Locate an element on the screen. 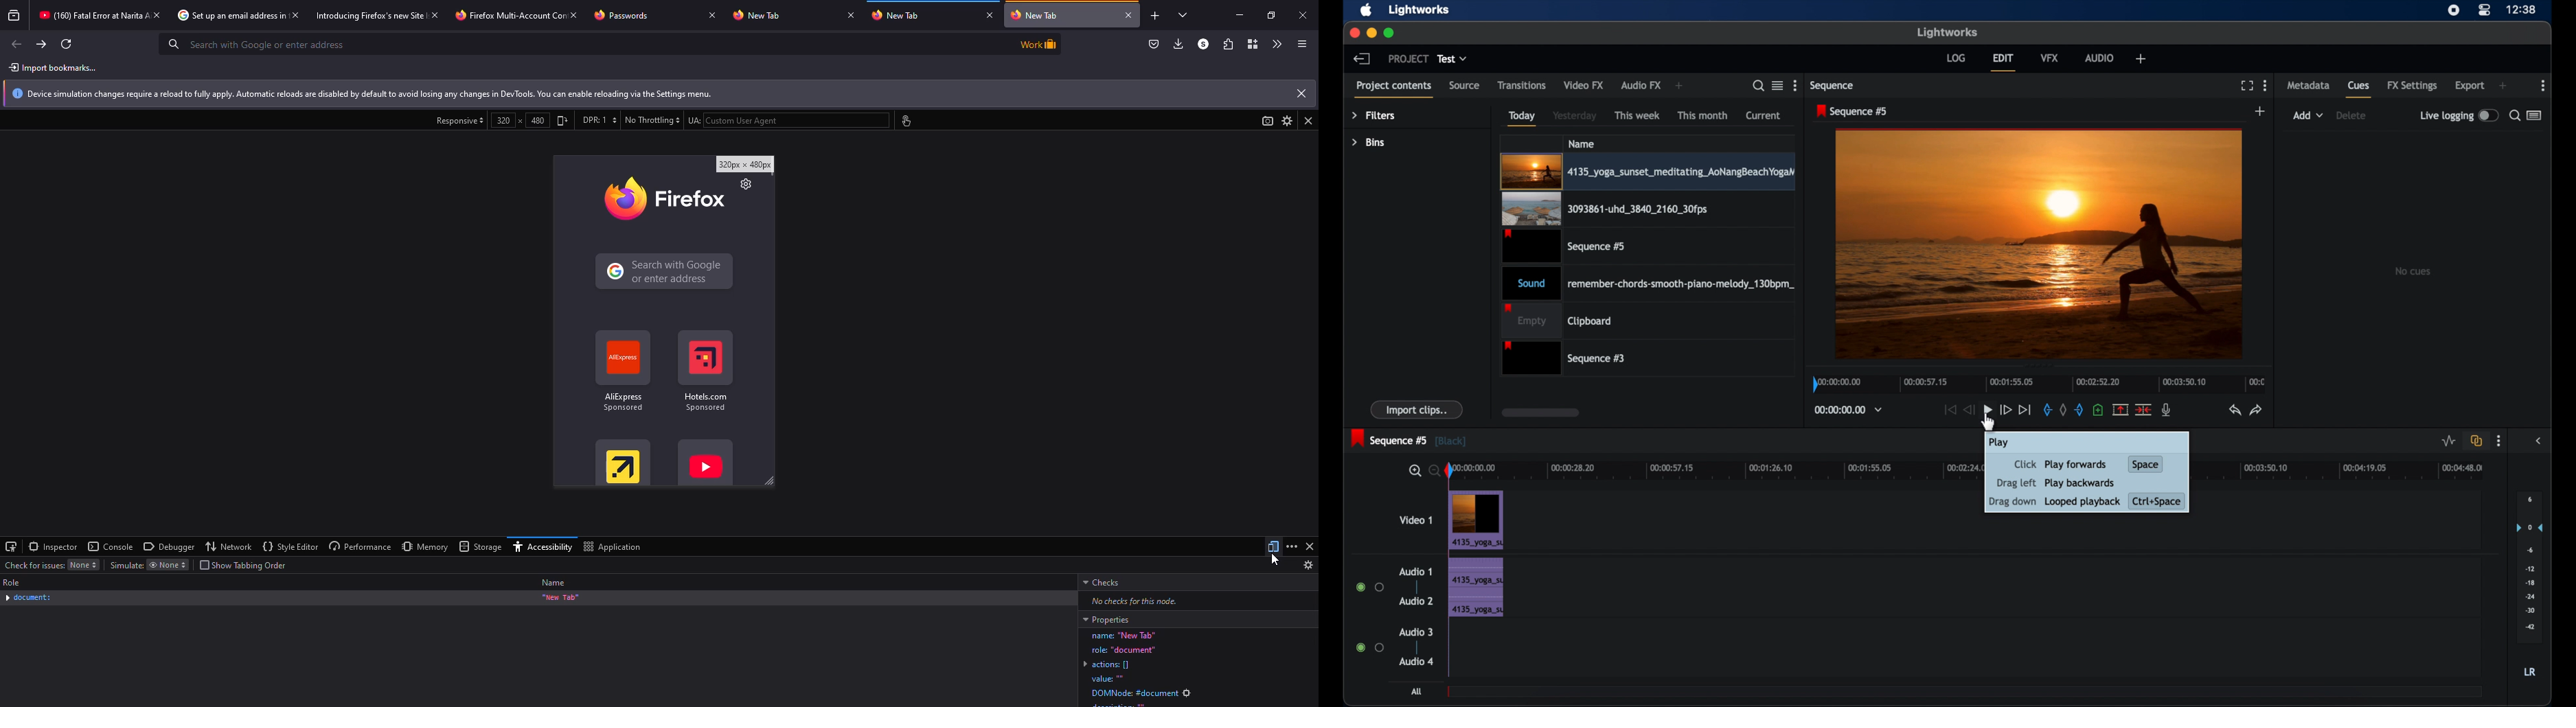  performance is located at coordinates (360, 546).